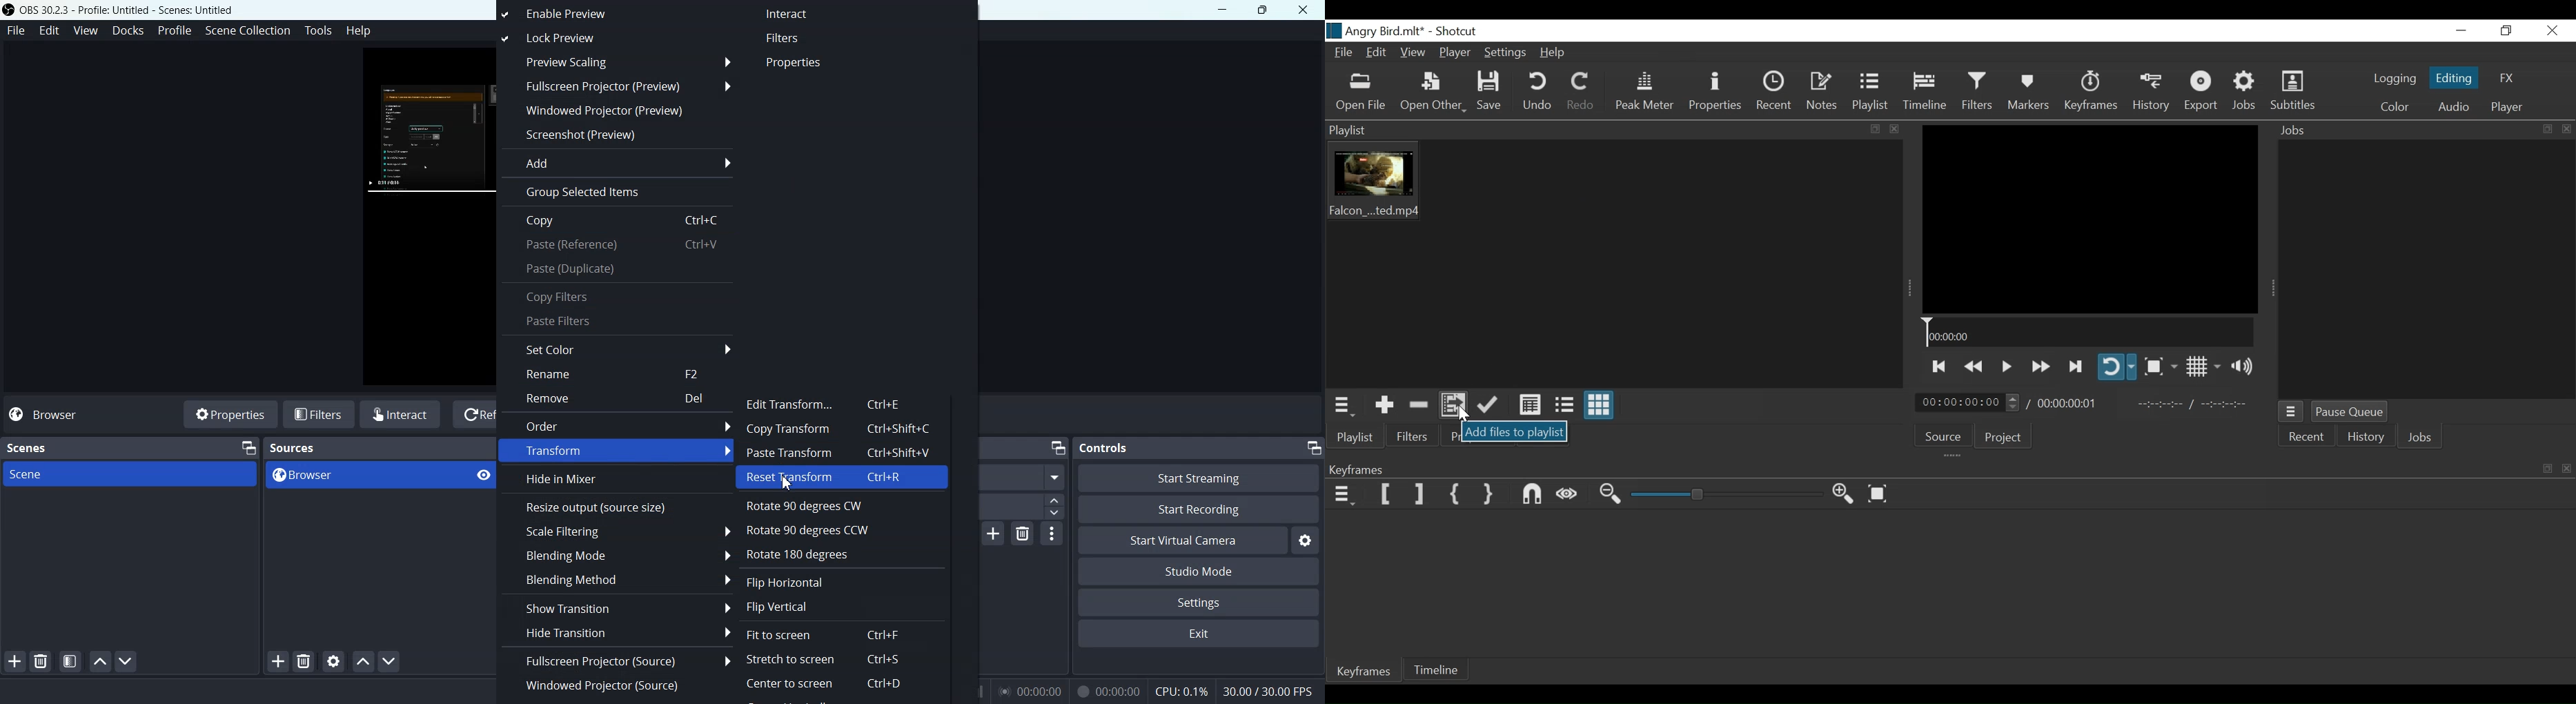  Describe the element at coordinates (97, 661) in the screenshot. I see `Move scene Up` at that location.